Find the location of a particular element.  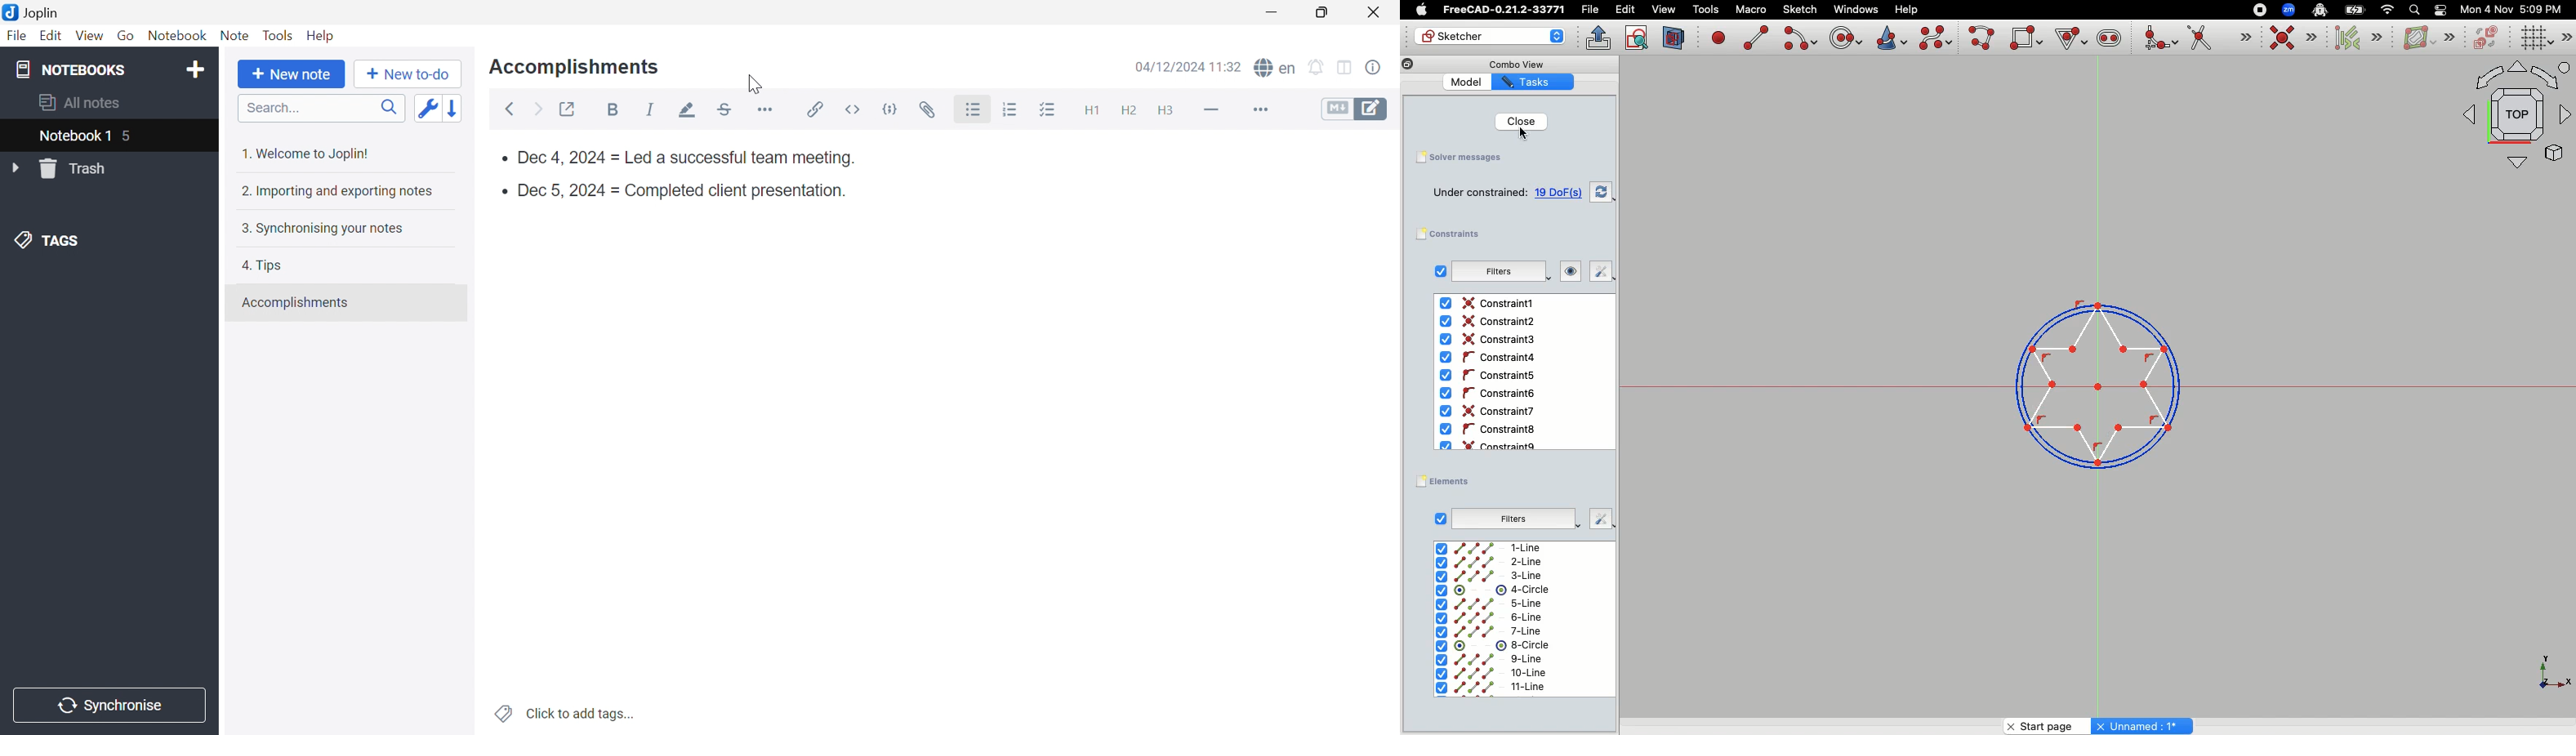

Synchronise is located at coordinates (106, 706).